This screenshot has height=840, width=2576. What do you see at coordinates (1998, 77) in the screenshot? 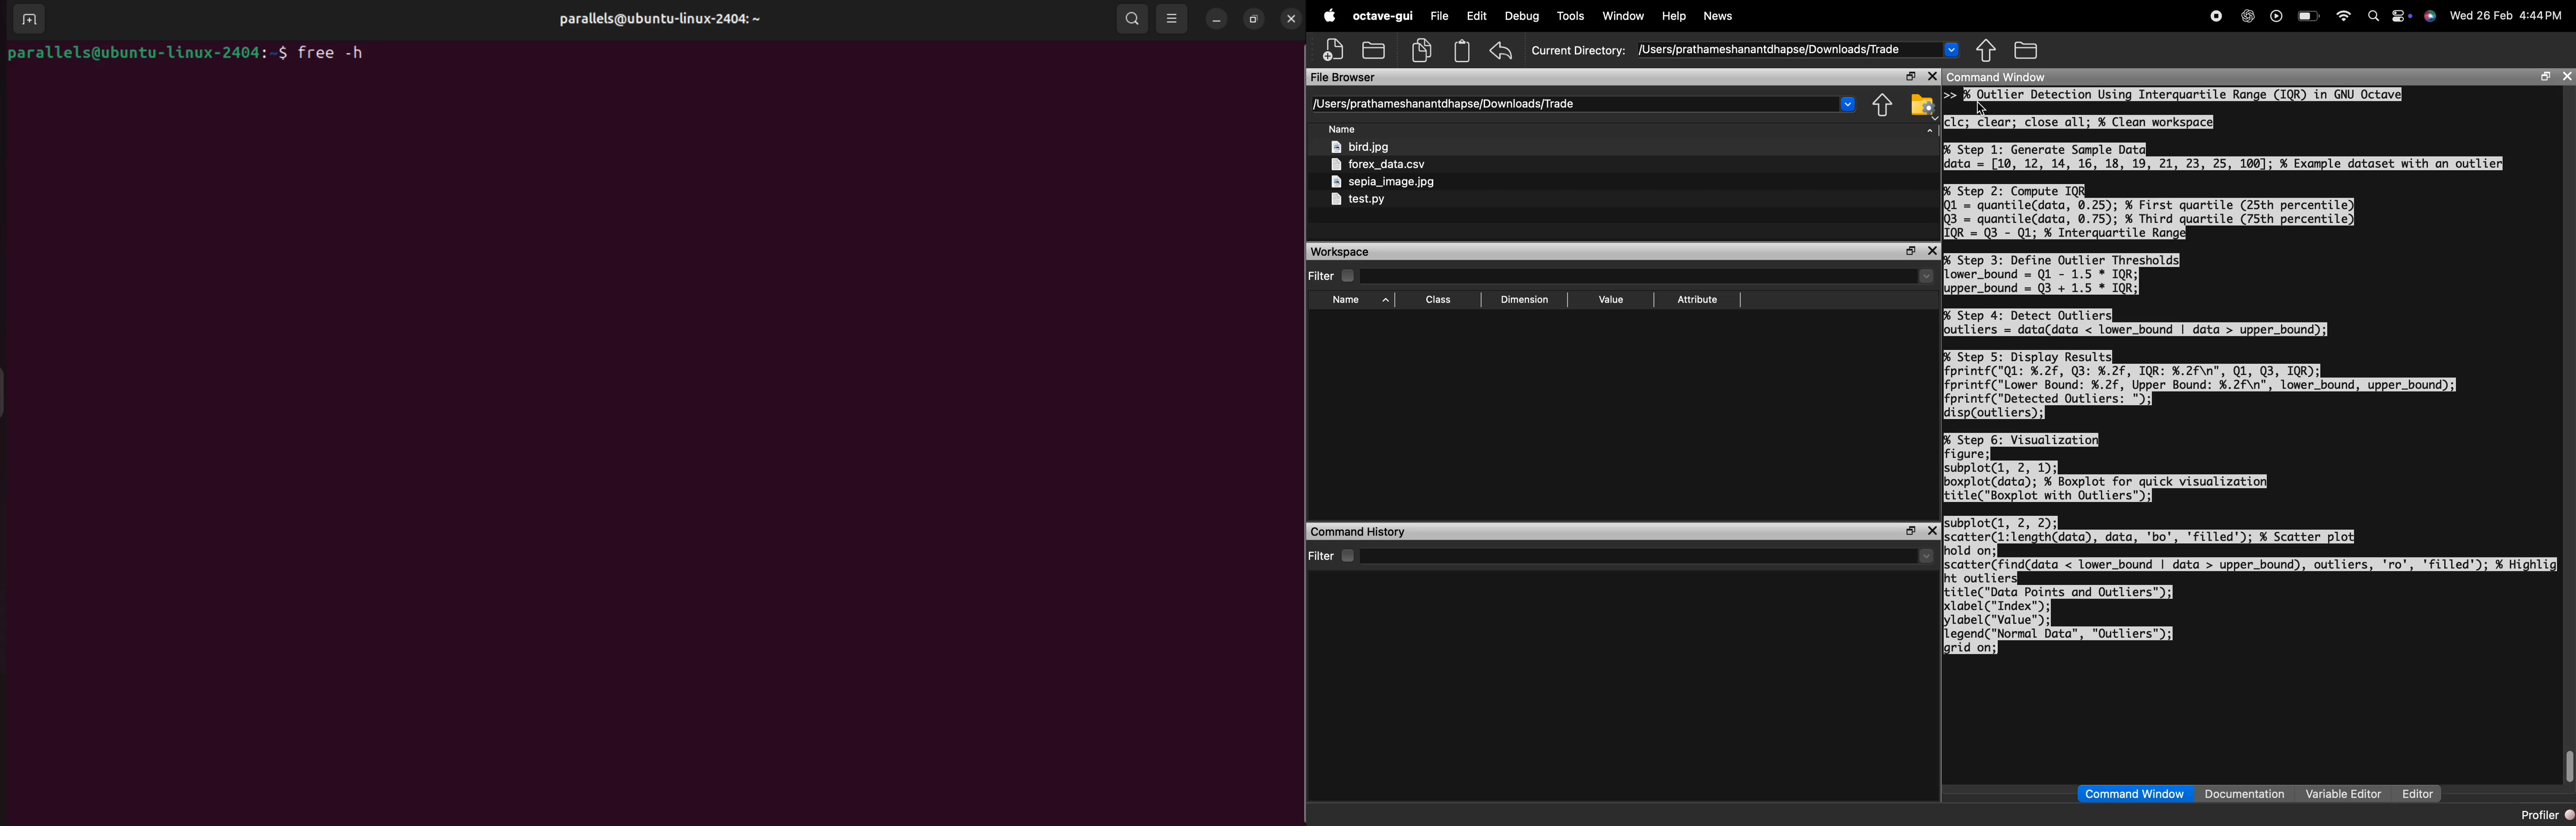
I see `Command Window` at bounding box center [1998, 77].